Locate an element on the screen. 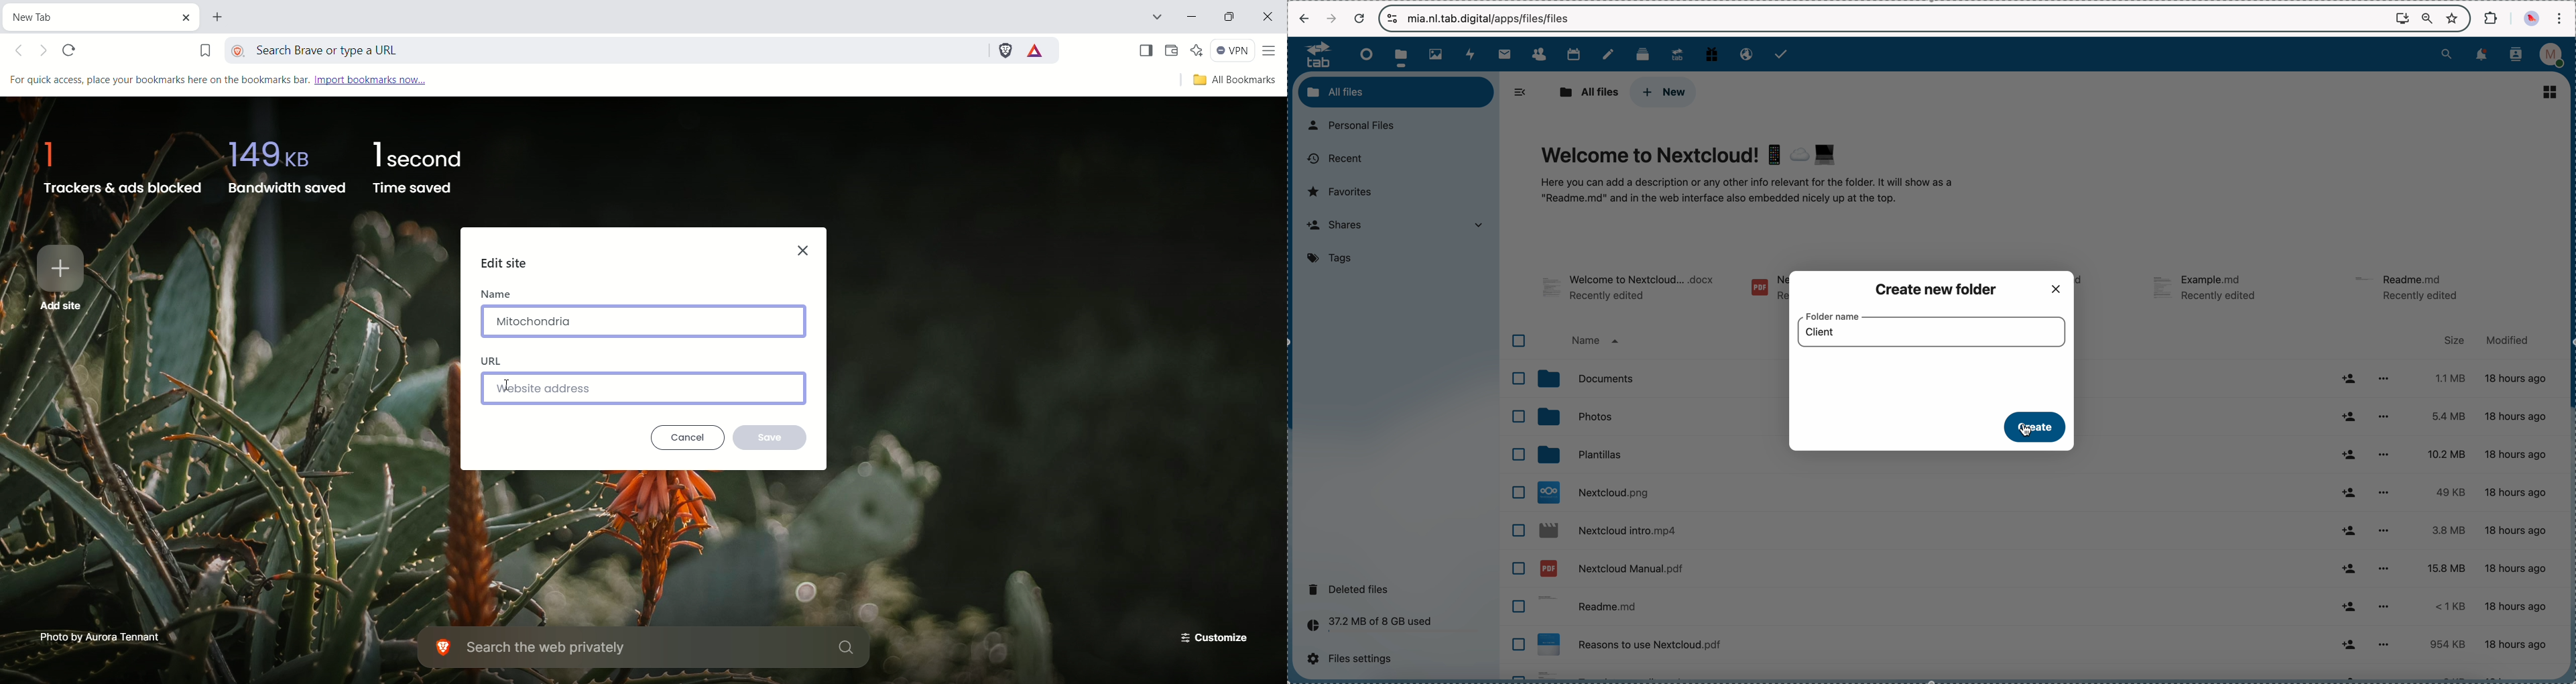  share is located at coordinates (2349, 608).